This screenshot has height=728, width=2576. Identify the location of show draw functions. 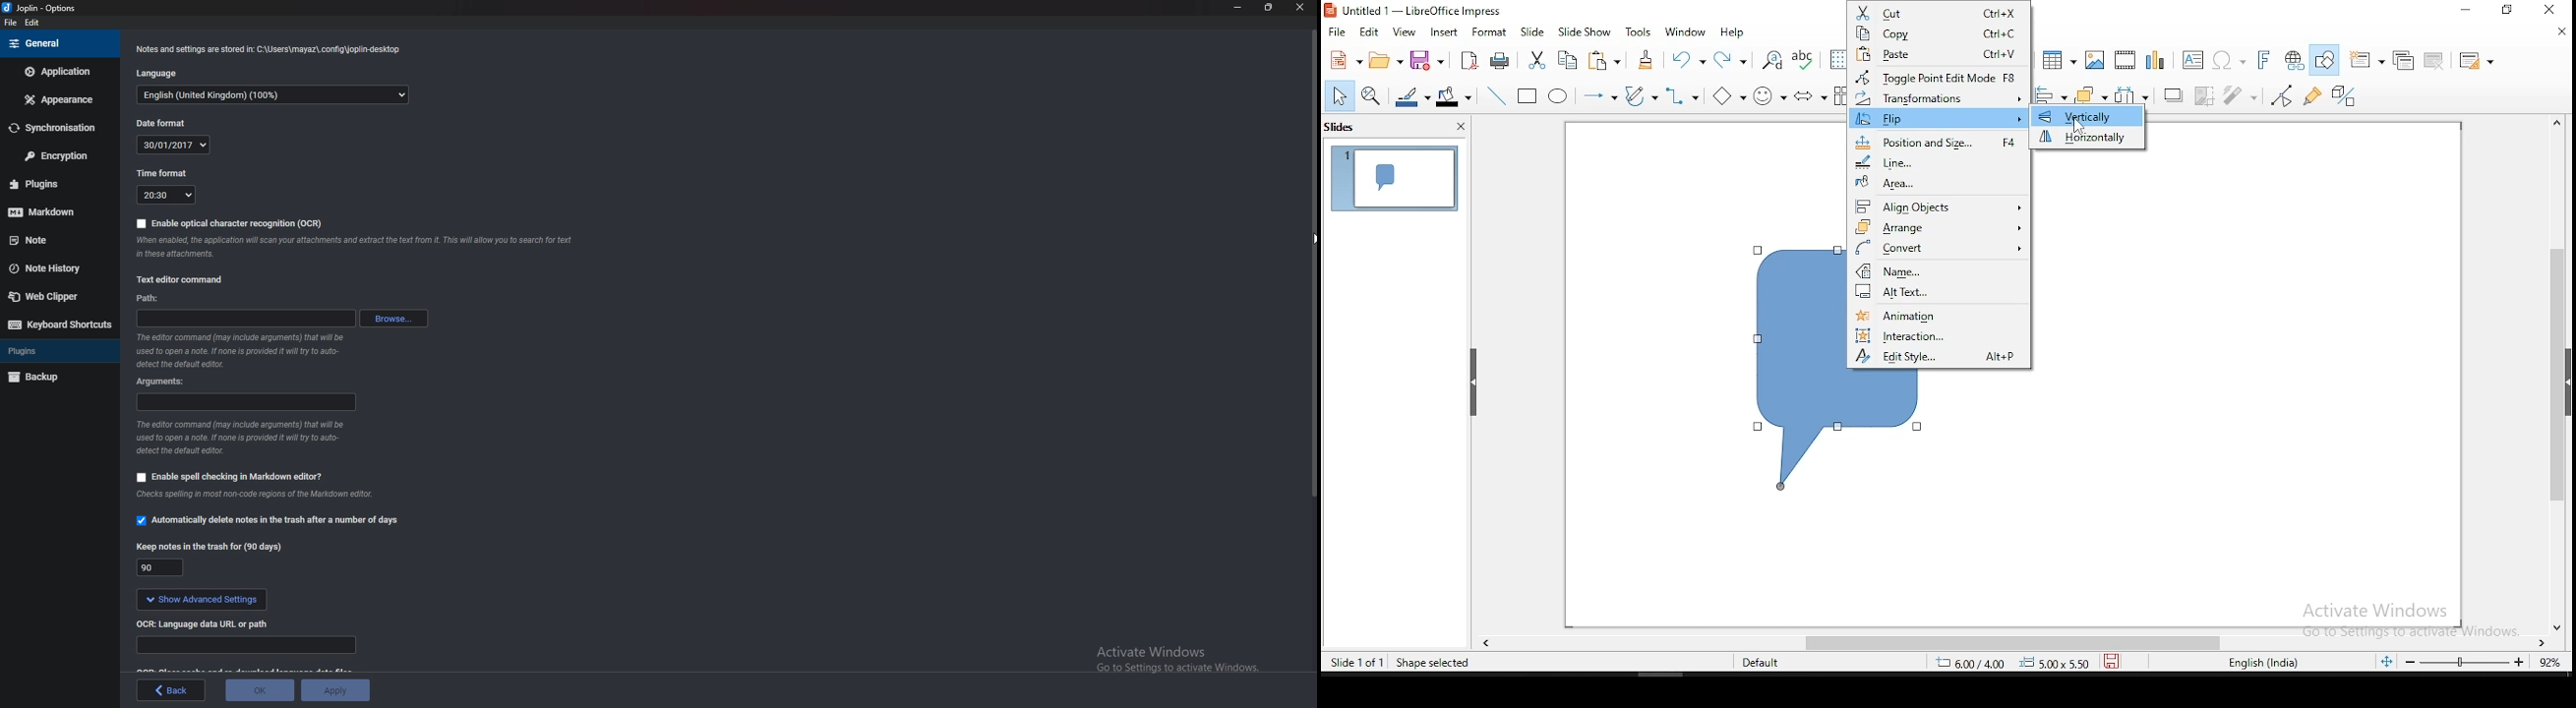
(2326, 61).